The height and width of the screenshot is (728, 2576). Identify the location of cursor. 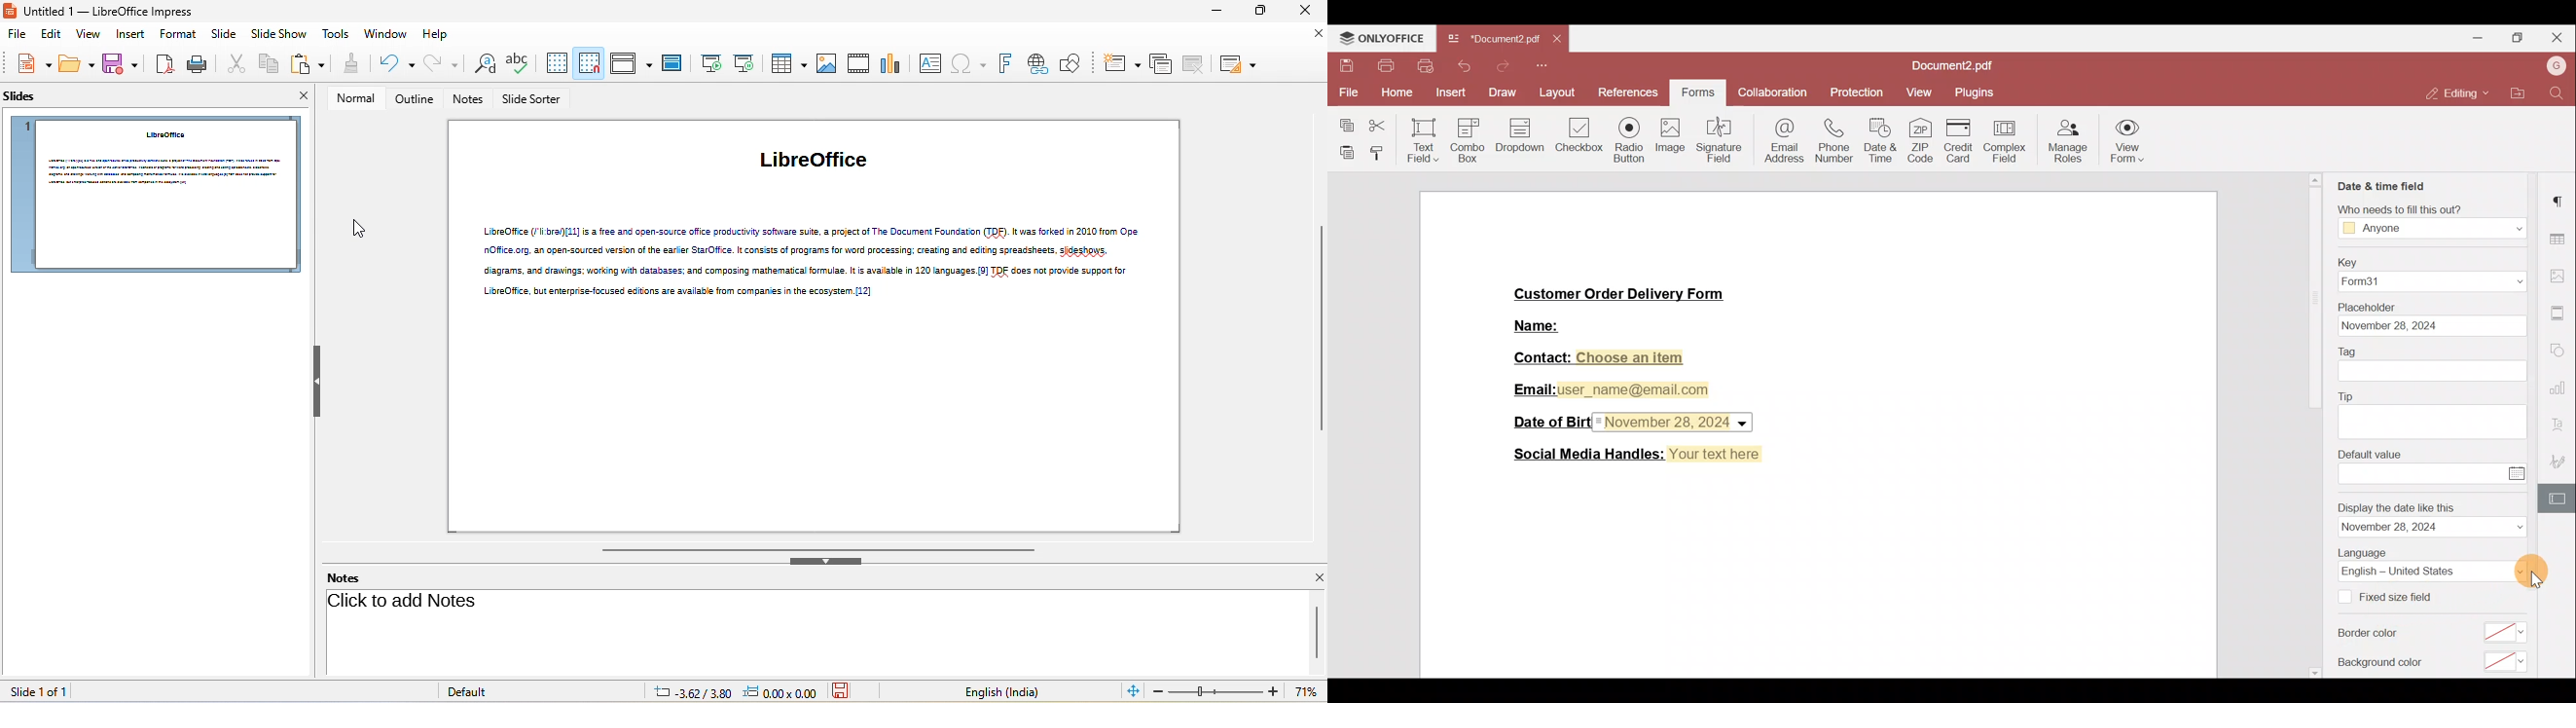
(2536, 577).